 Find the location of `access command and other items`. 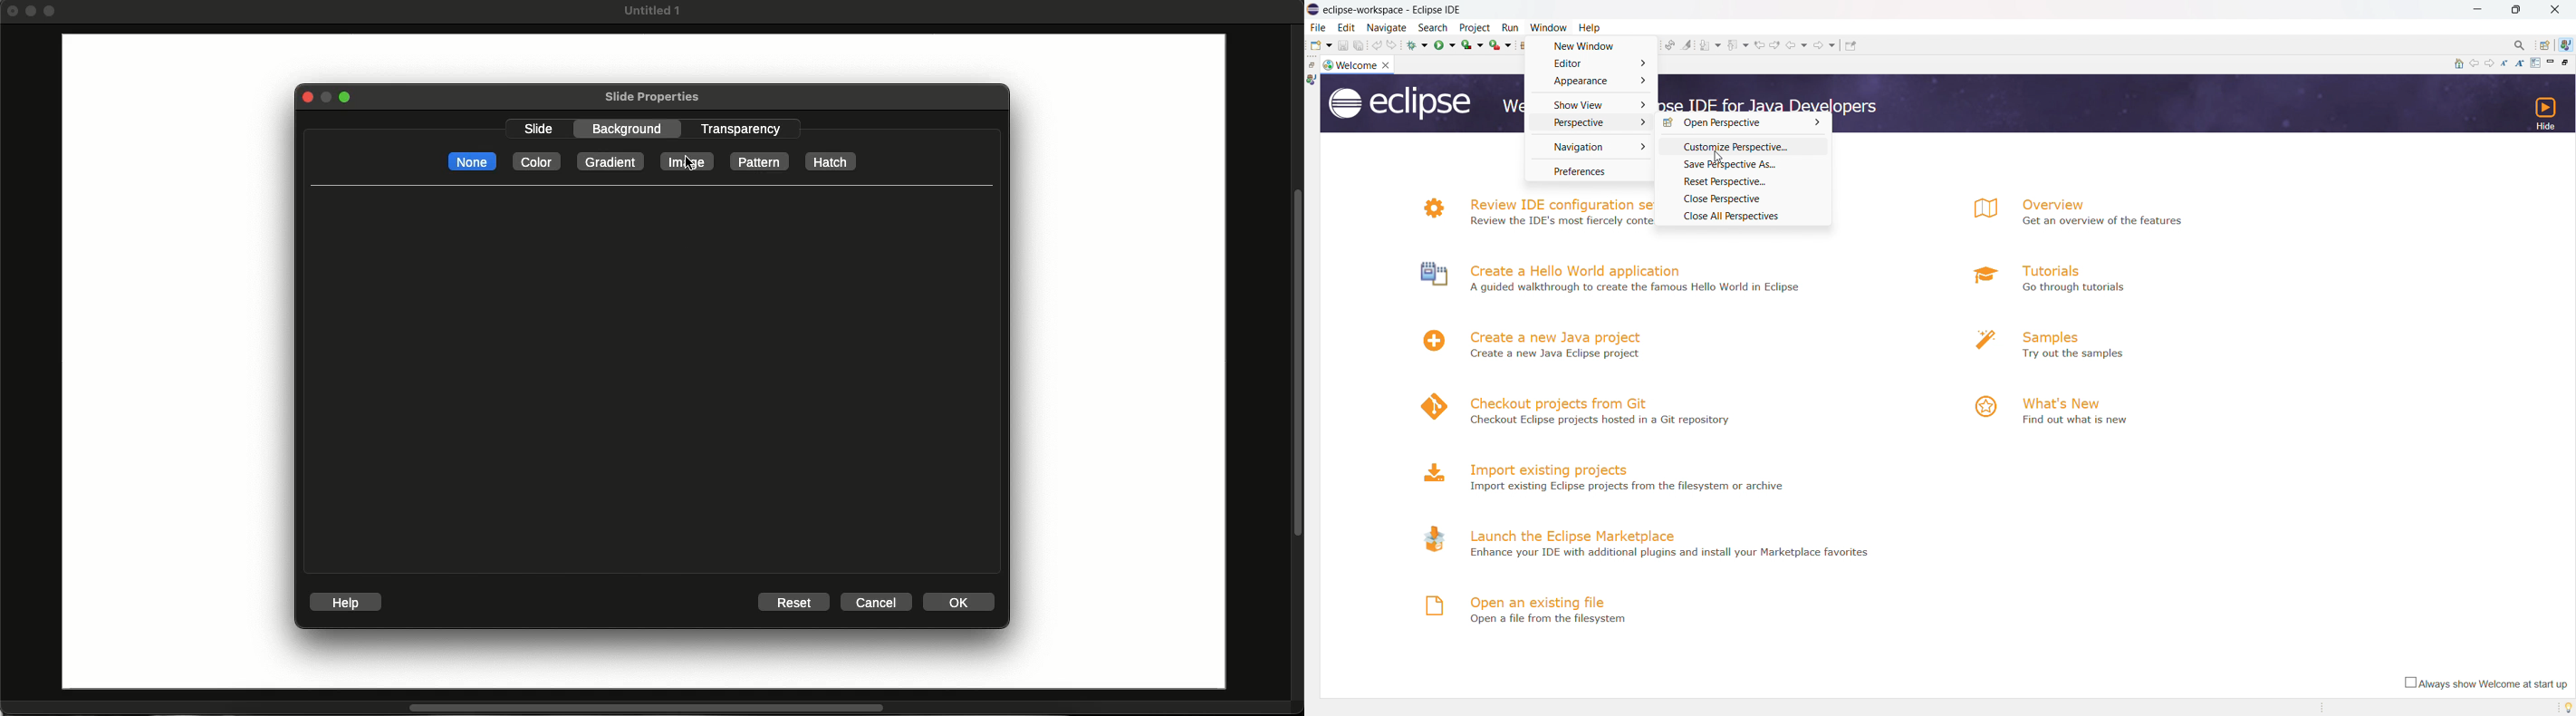

access command and other items is located at coordinates (2521, 46).